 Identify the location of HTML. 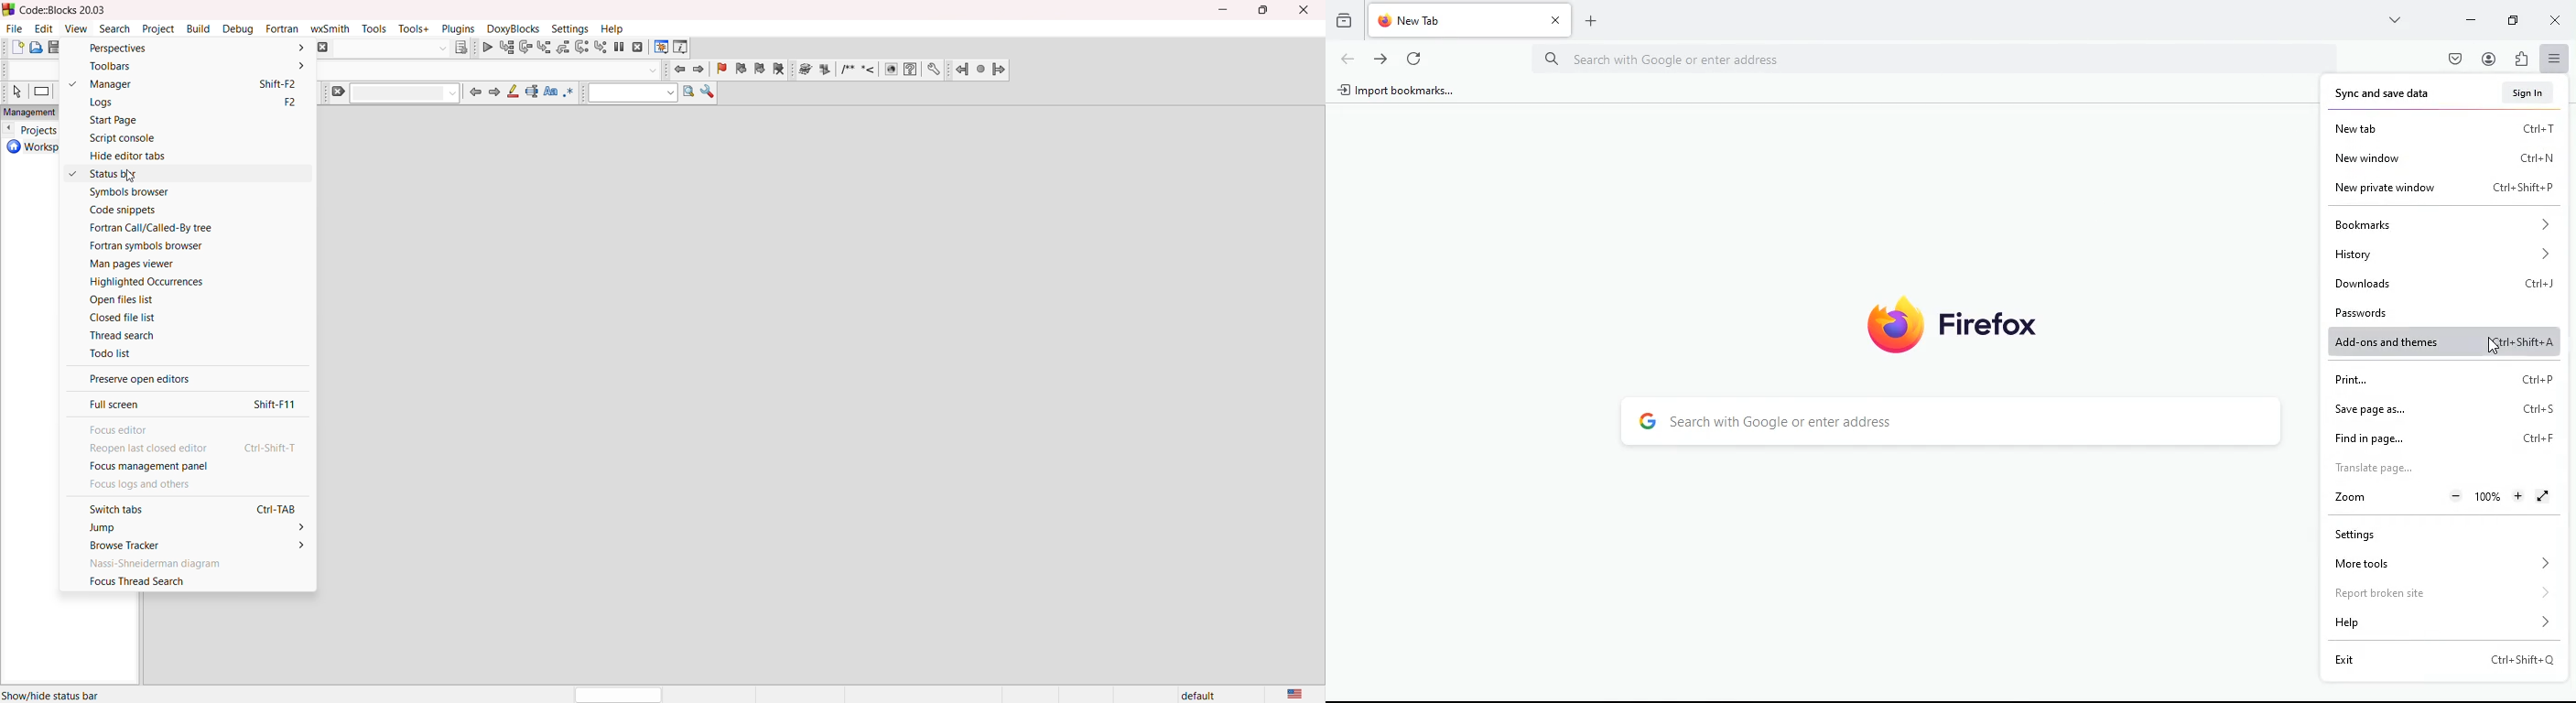
(890, 70).